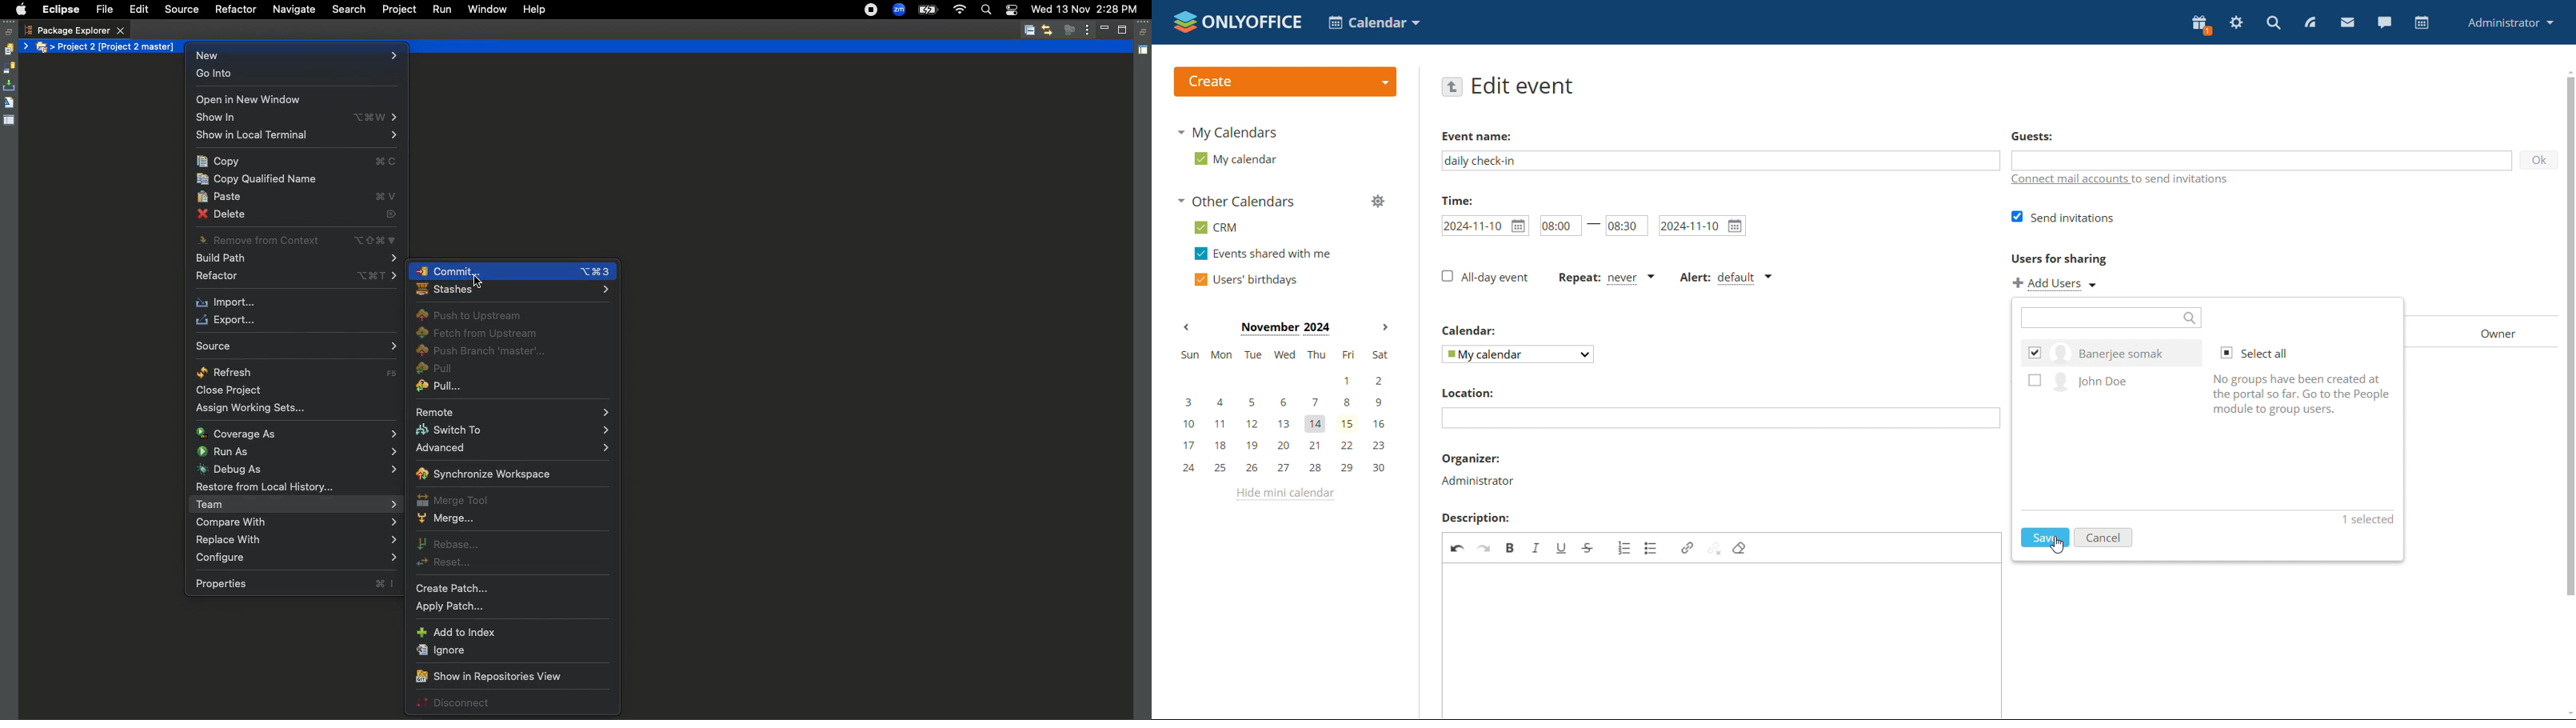 The image size is (2576, 728). What do you see at coordinates (1721, 418) in the screenshot?
I see `add location` at bounding box center [1721, 418].